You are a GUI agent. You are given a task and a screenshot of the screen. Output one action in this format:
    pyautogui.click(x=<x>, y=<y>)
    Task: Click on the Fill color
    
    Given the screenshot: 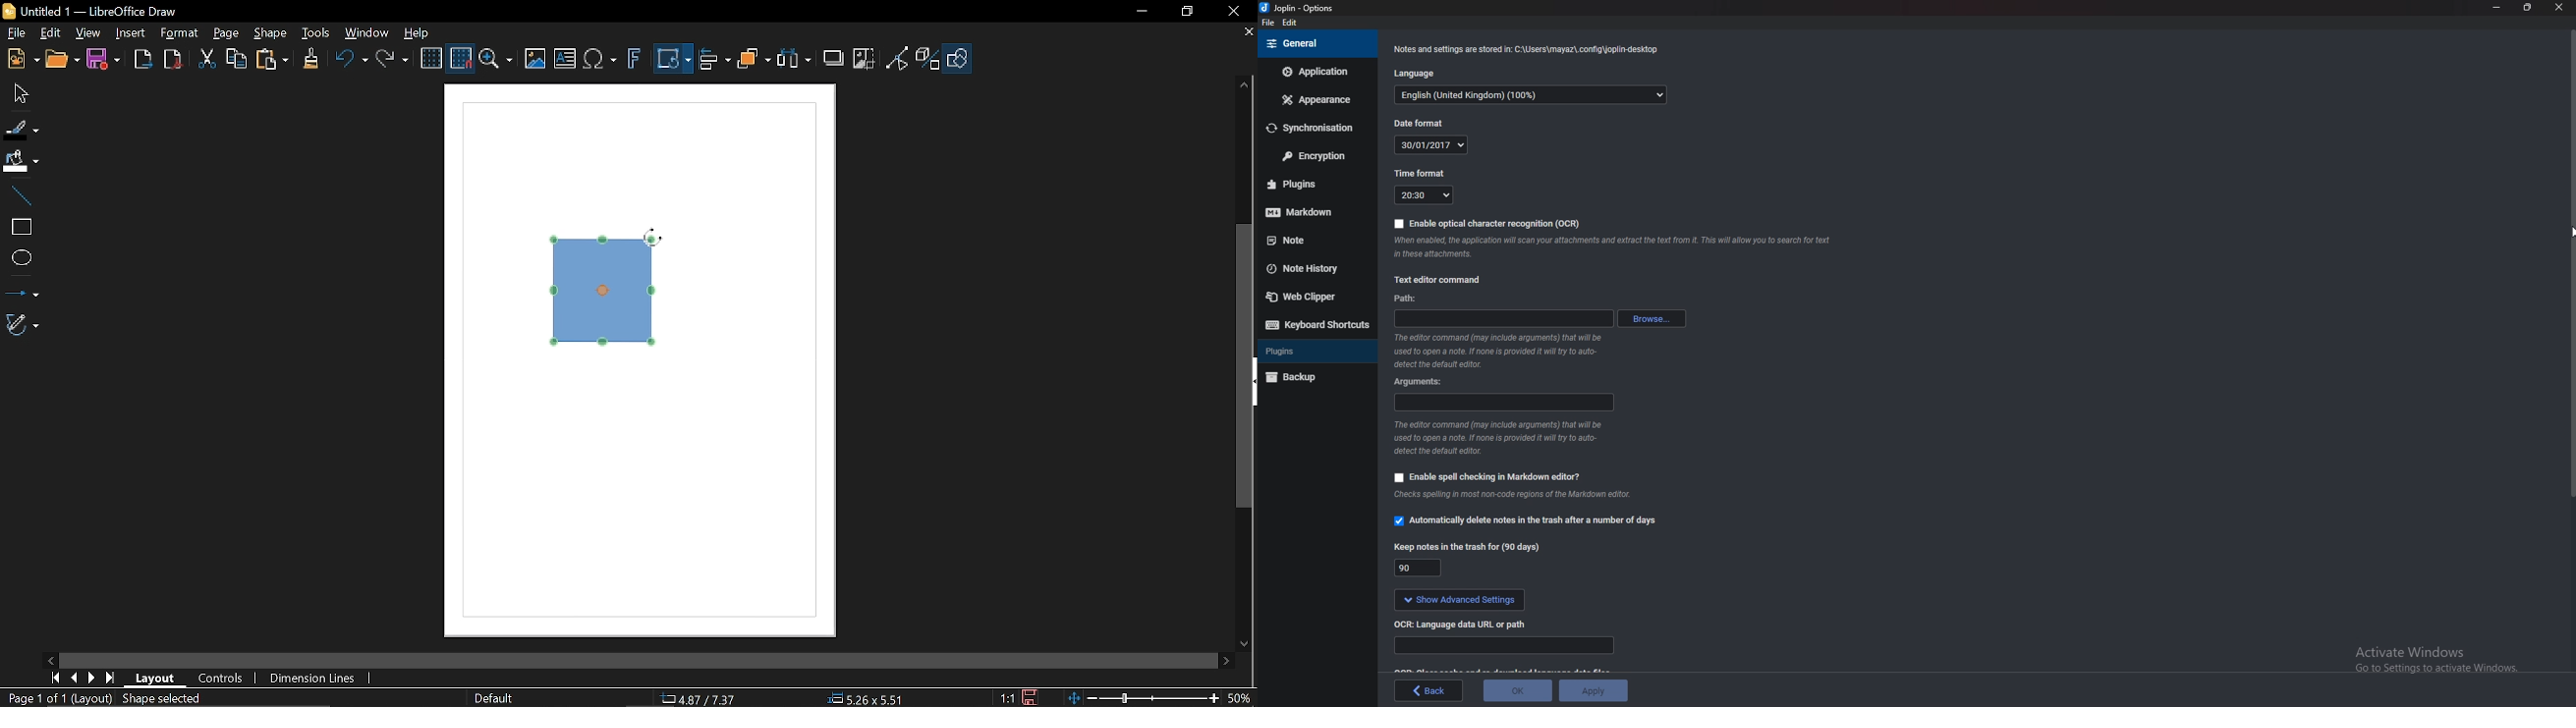 What is the action you would take?
    pyautogui.click(x=22, y=161)
    